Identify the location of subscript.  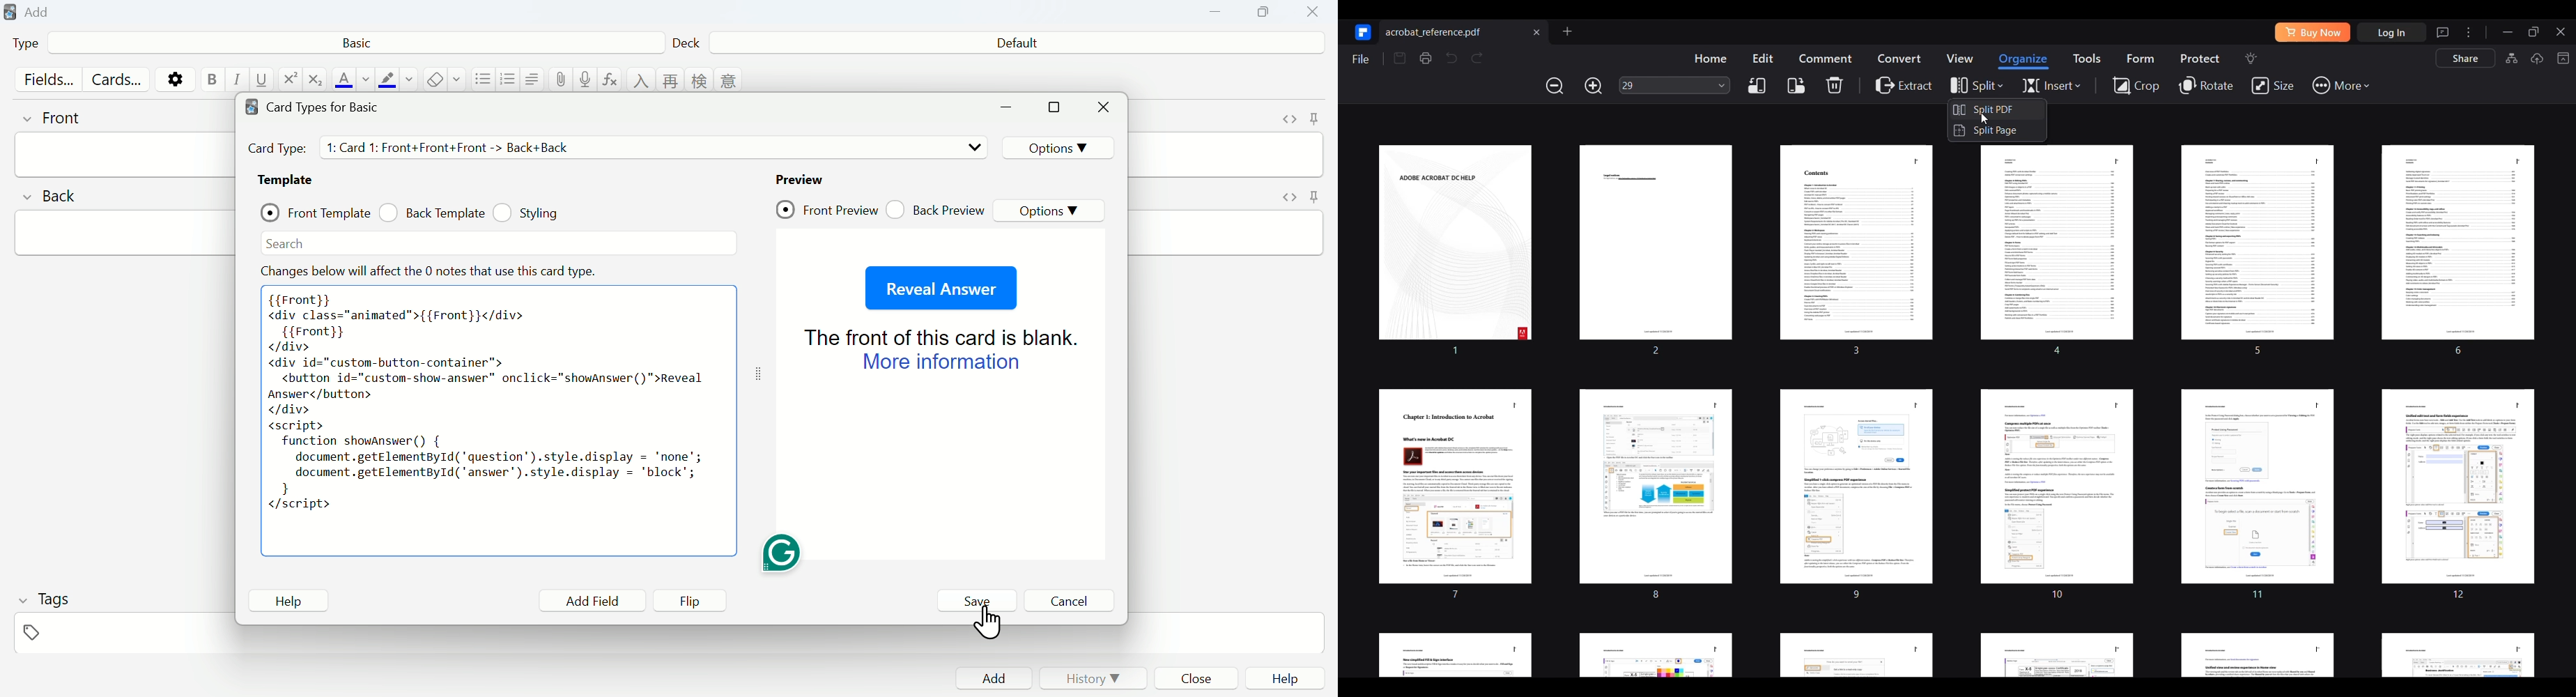
(316, 79).